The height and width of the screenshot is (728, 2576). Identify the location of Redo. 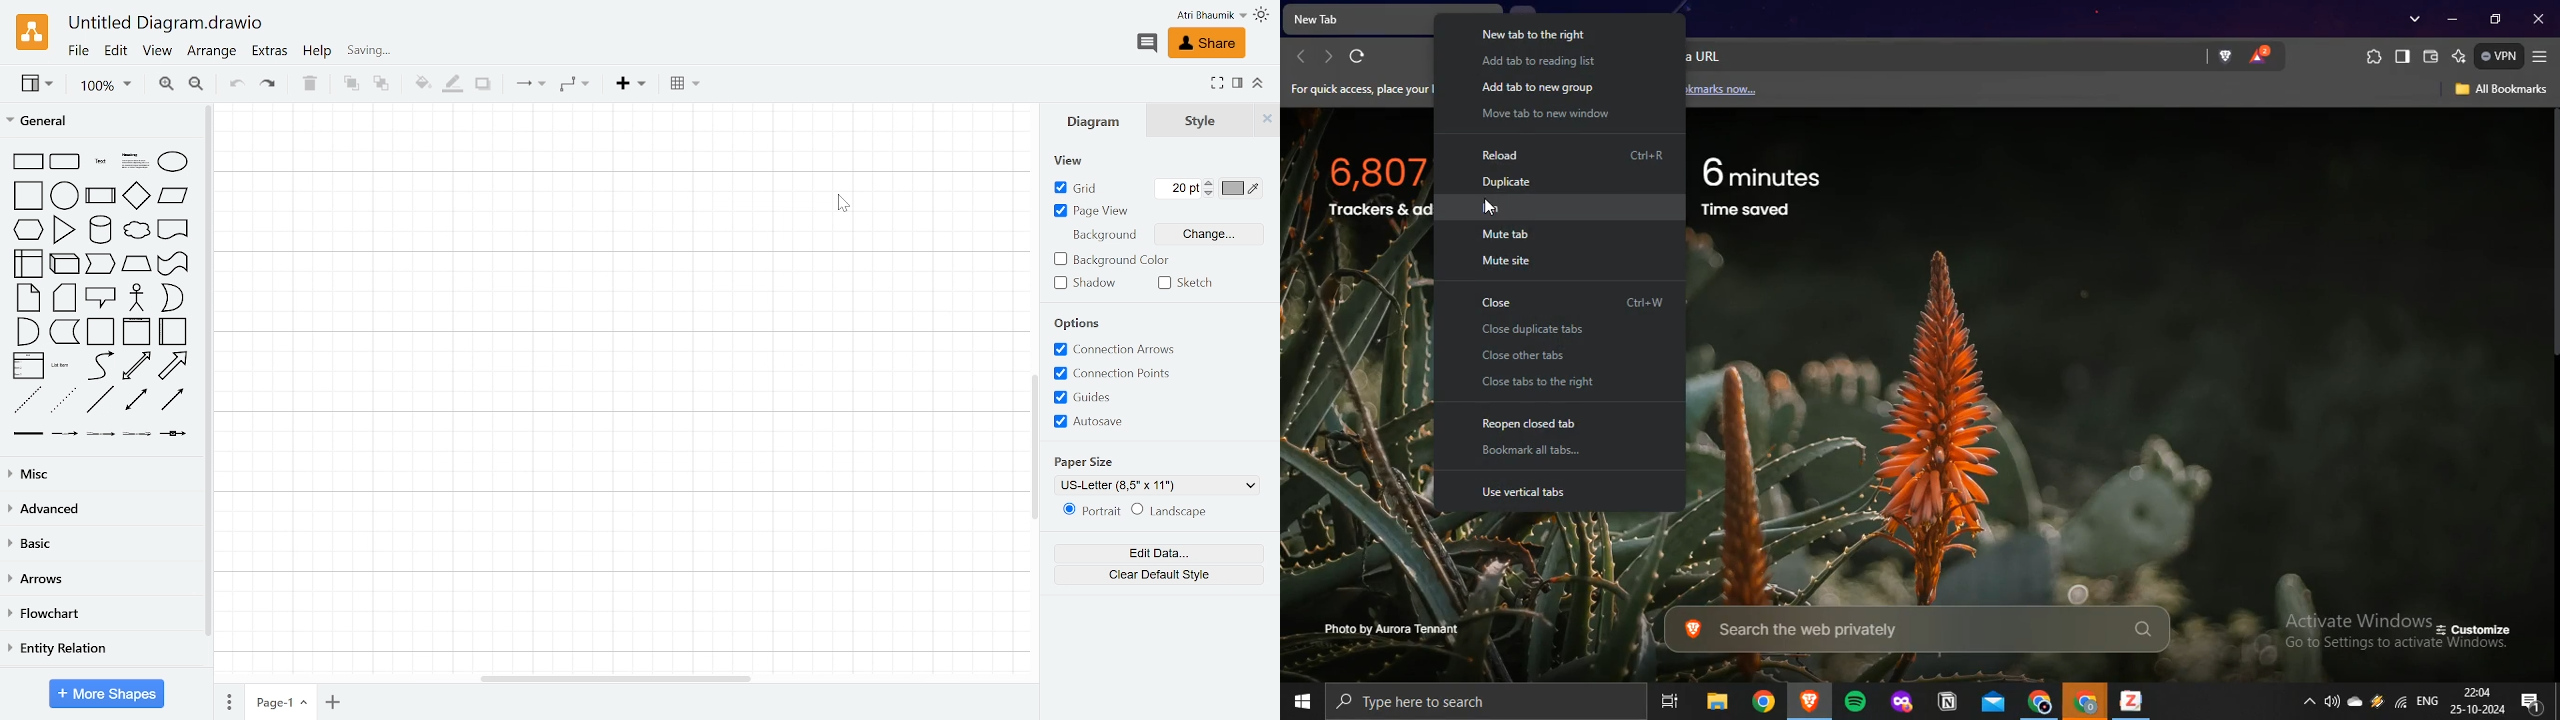
(269, 85).